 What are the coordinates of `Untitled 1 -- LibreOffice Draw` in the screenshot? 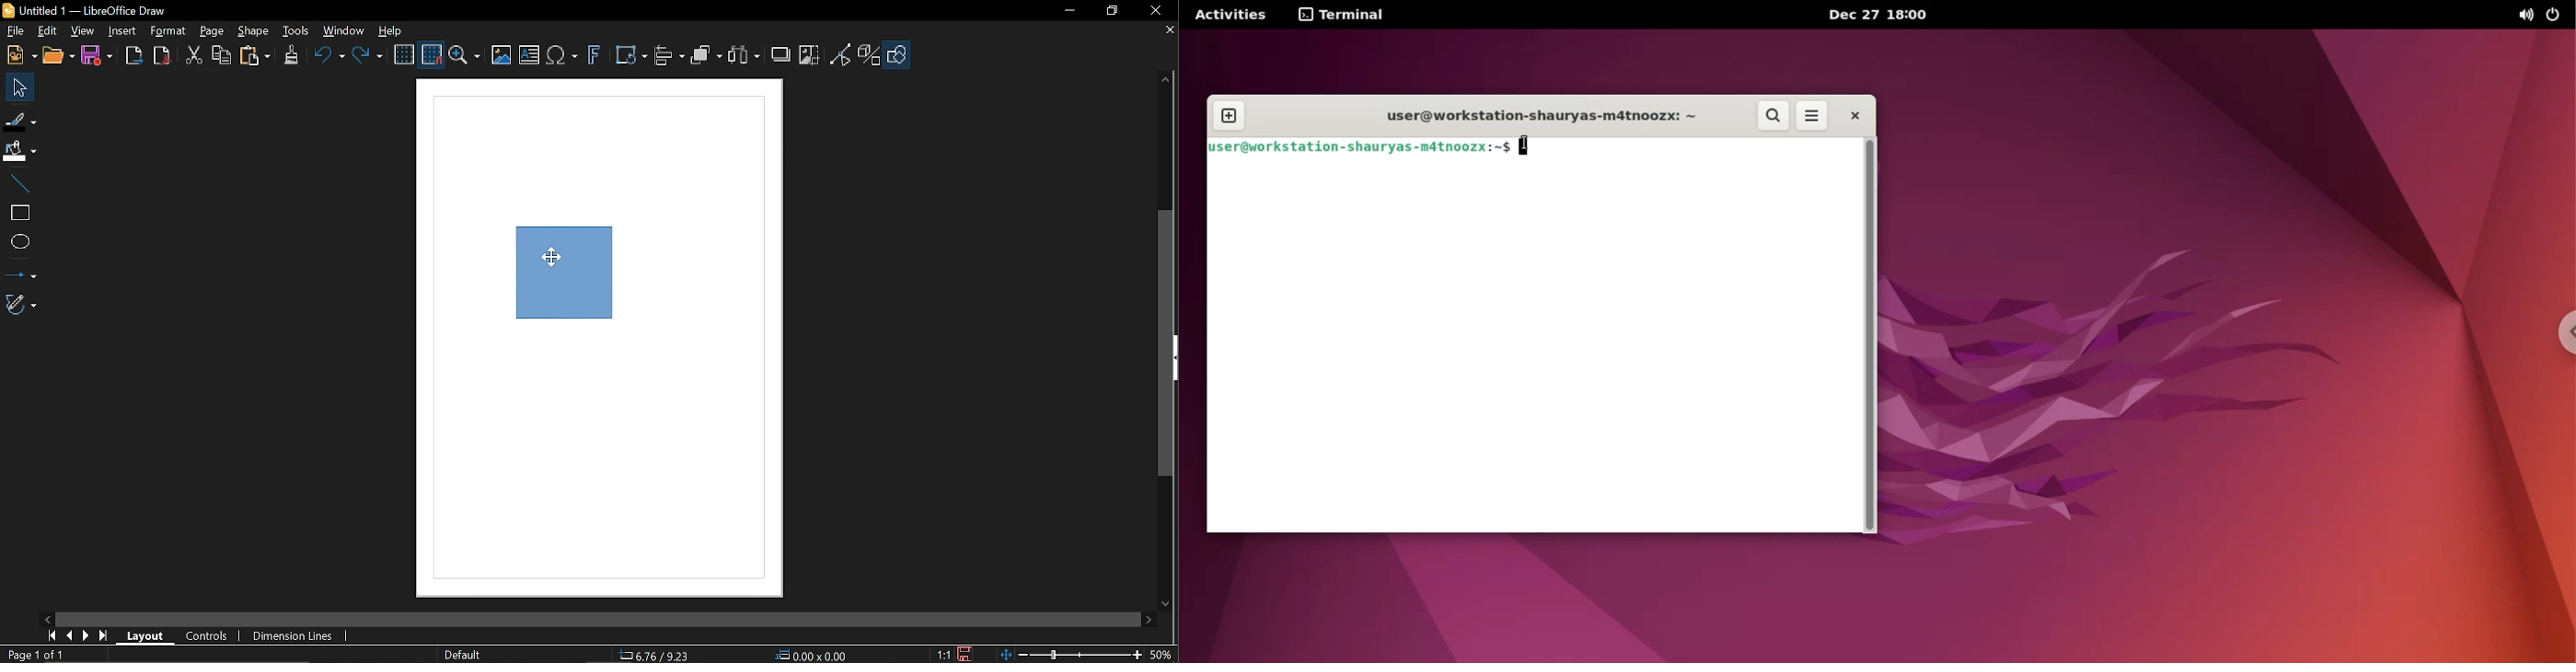 It's located at (98, 9).